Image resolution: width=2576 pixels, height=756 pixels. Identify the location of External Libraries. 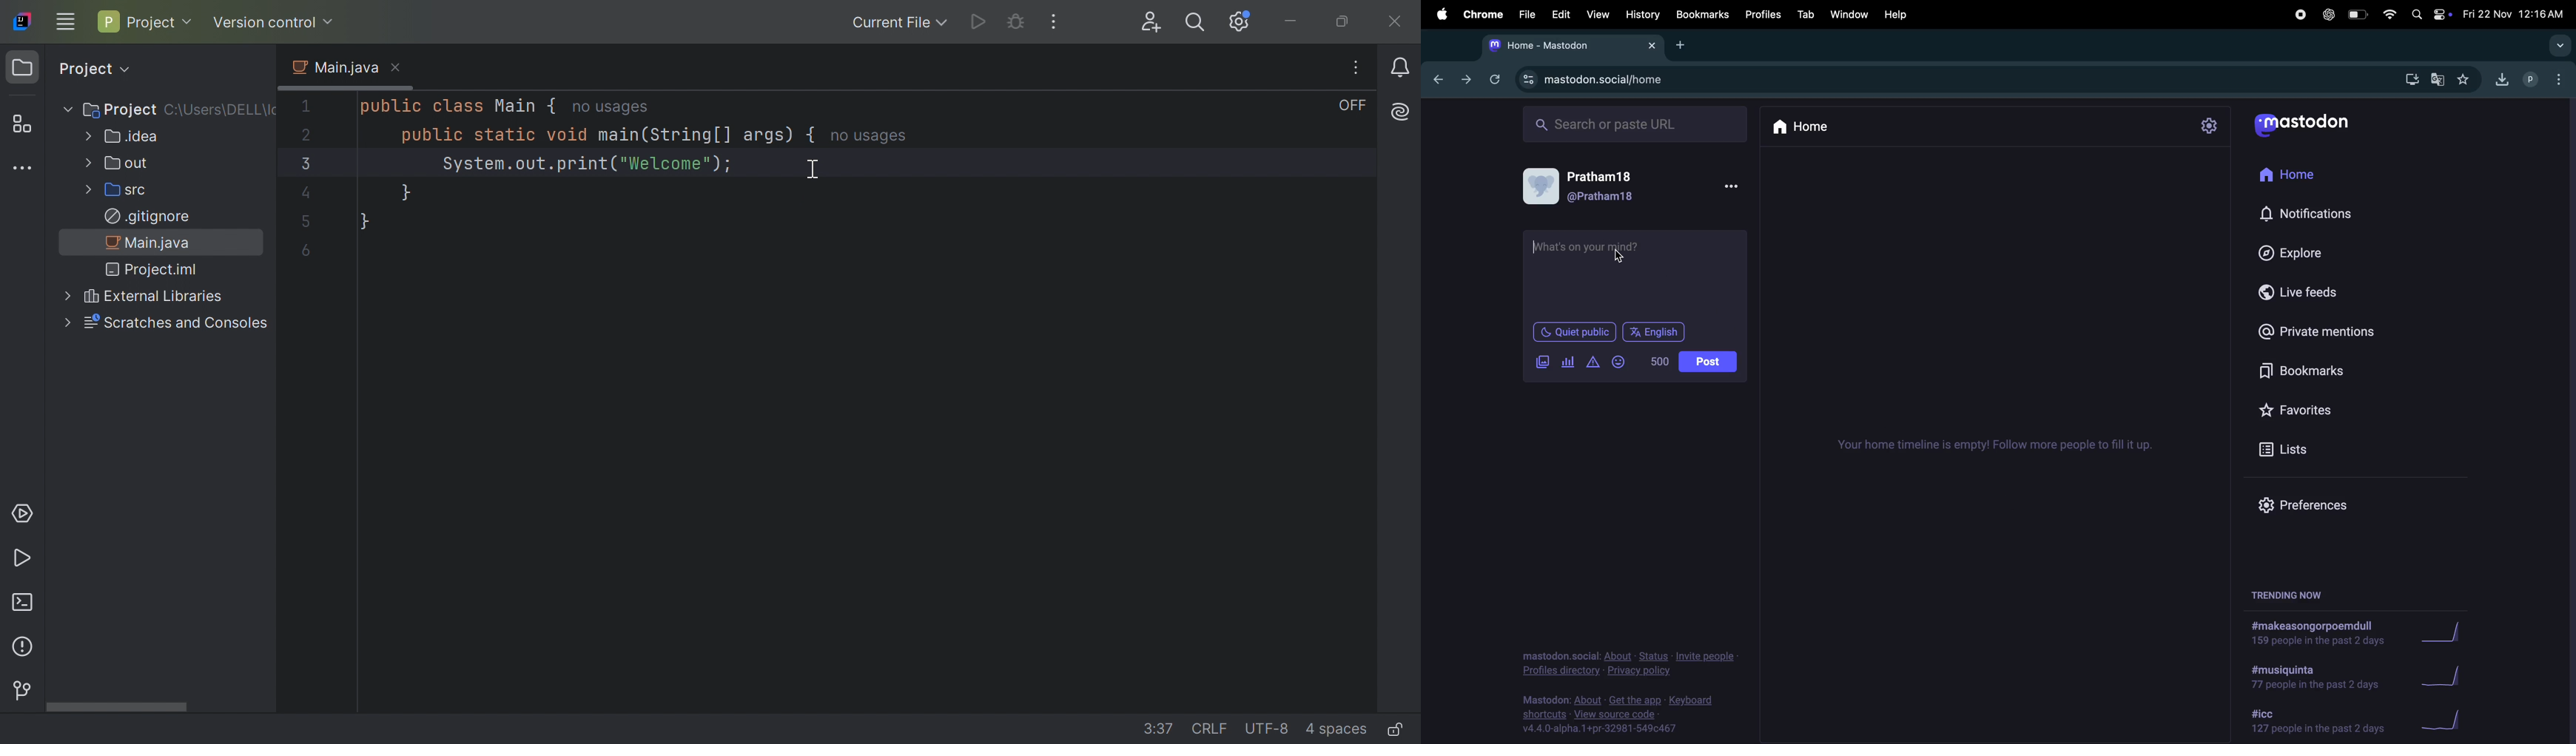
(138, 297).